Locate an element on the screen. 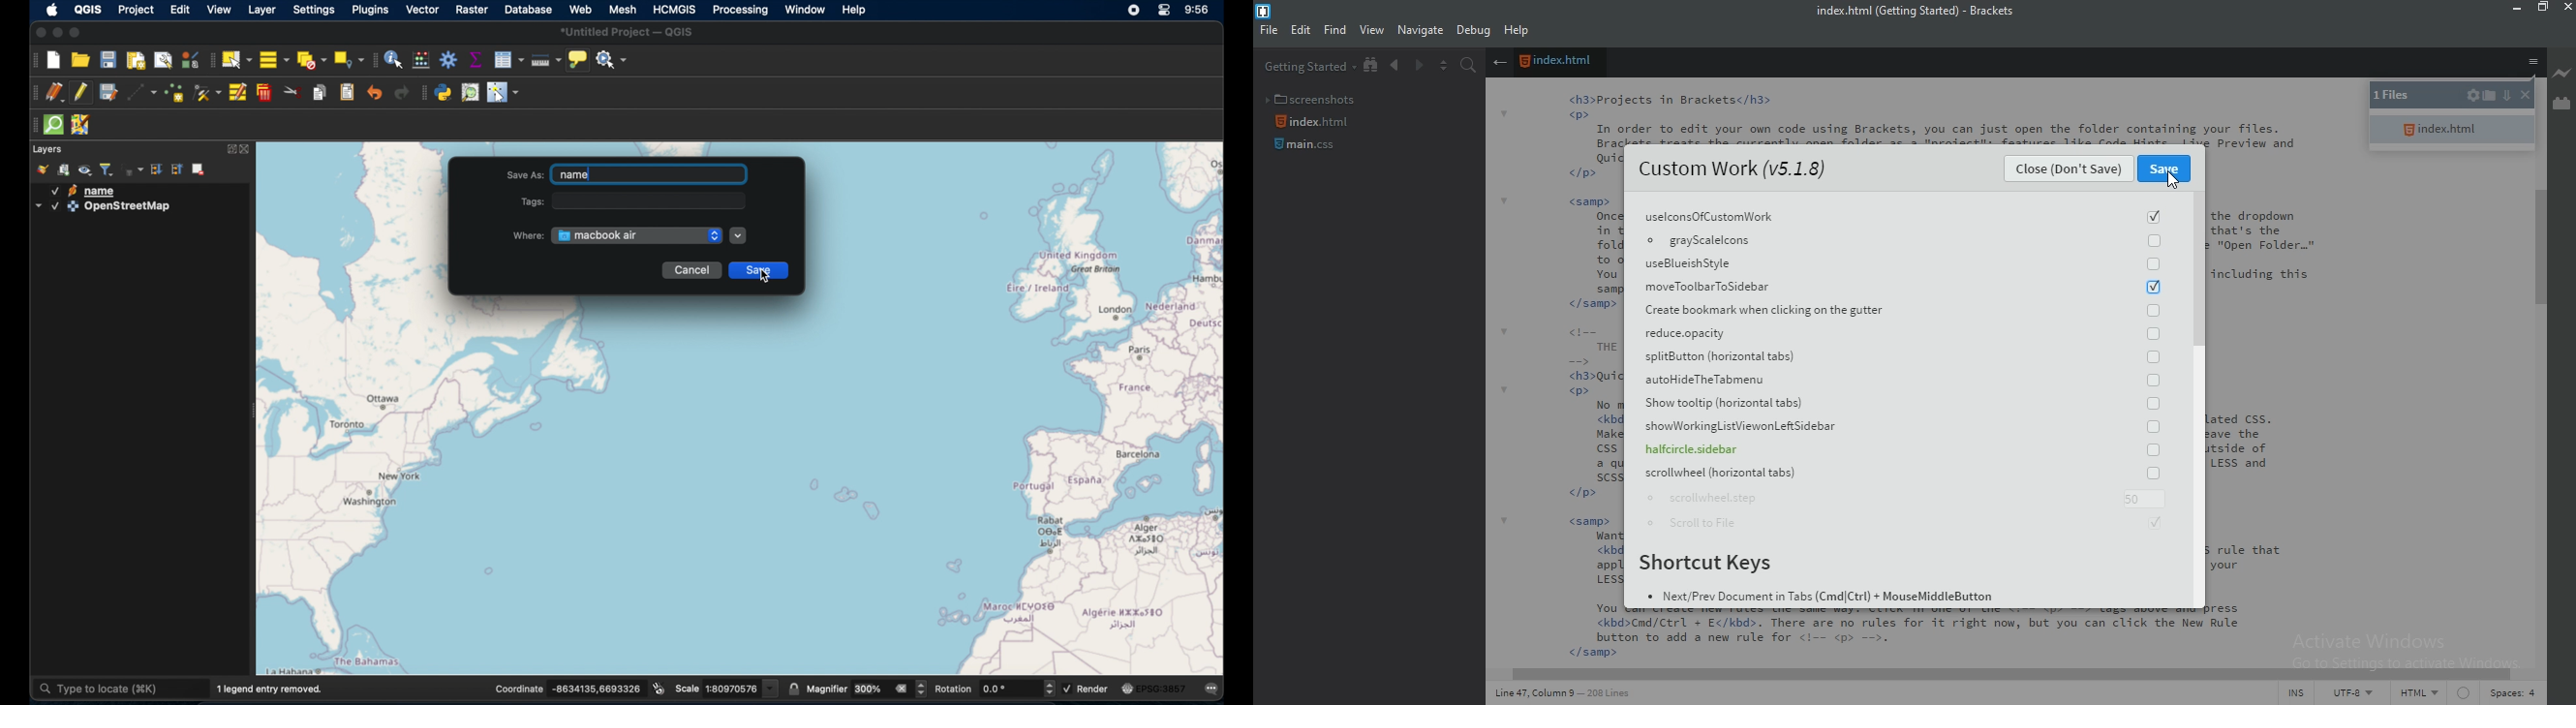 This screenshot has height=728, width=2576. edit is located at coordinates (181, 10).